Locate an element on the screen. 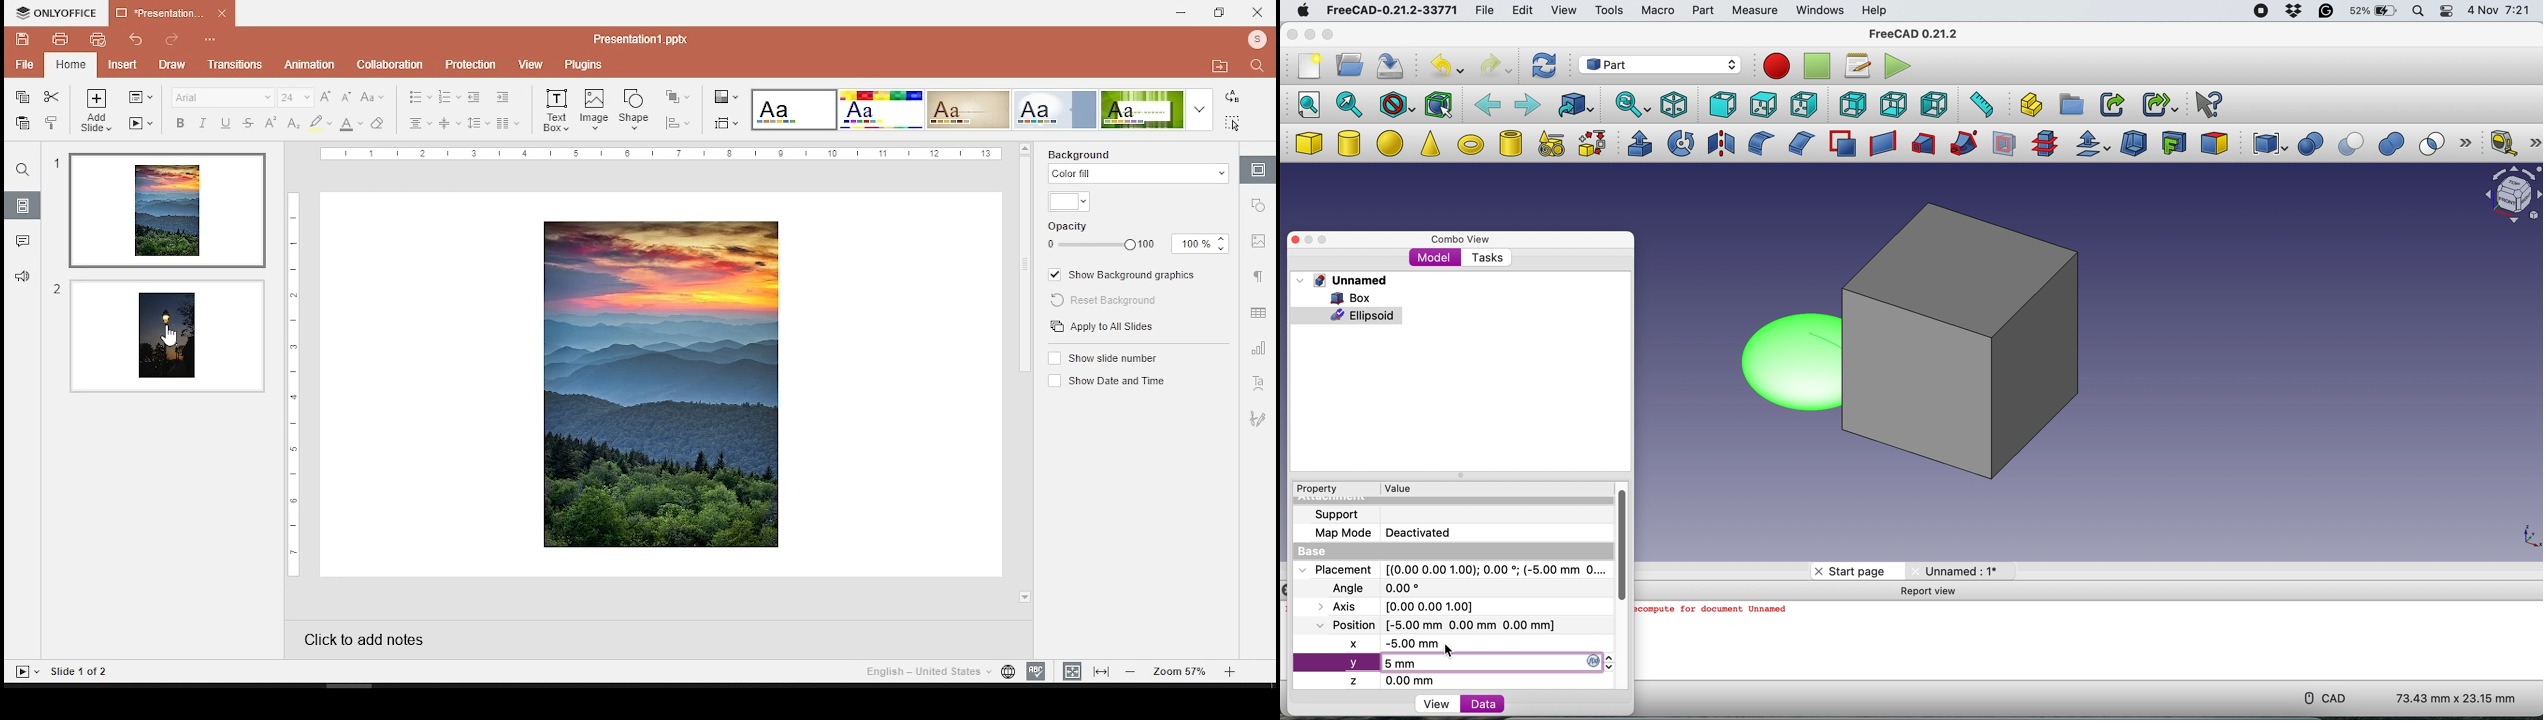 Image resolution: width=2548 pixels, height=728 pixels. Slide 1 0 2 is located at coordinates (91, 670).